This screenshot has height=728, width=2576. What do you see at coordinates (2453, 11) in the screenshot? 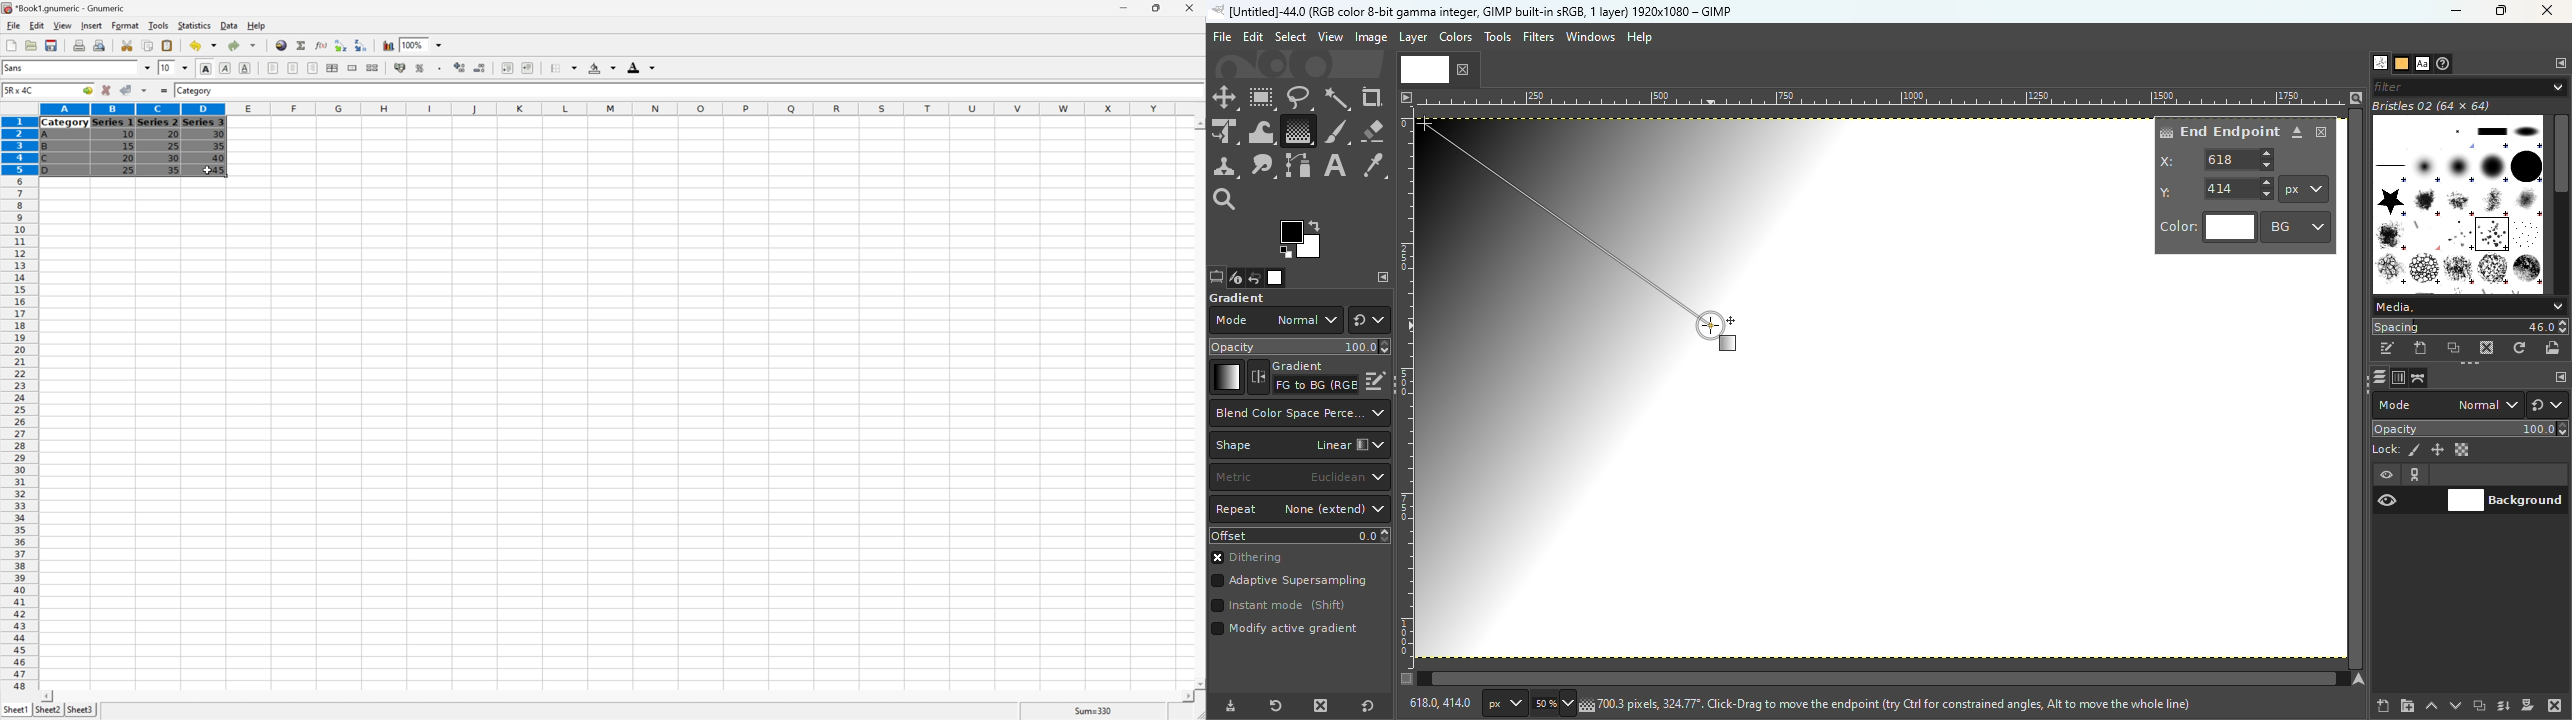
I see `Minimize` at bounding box center [2453, 11].